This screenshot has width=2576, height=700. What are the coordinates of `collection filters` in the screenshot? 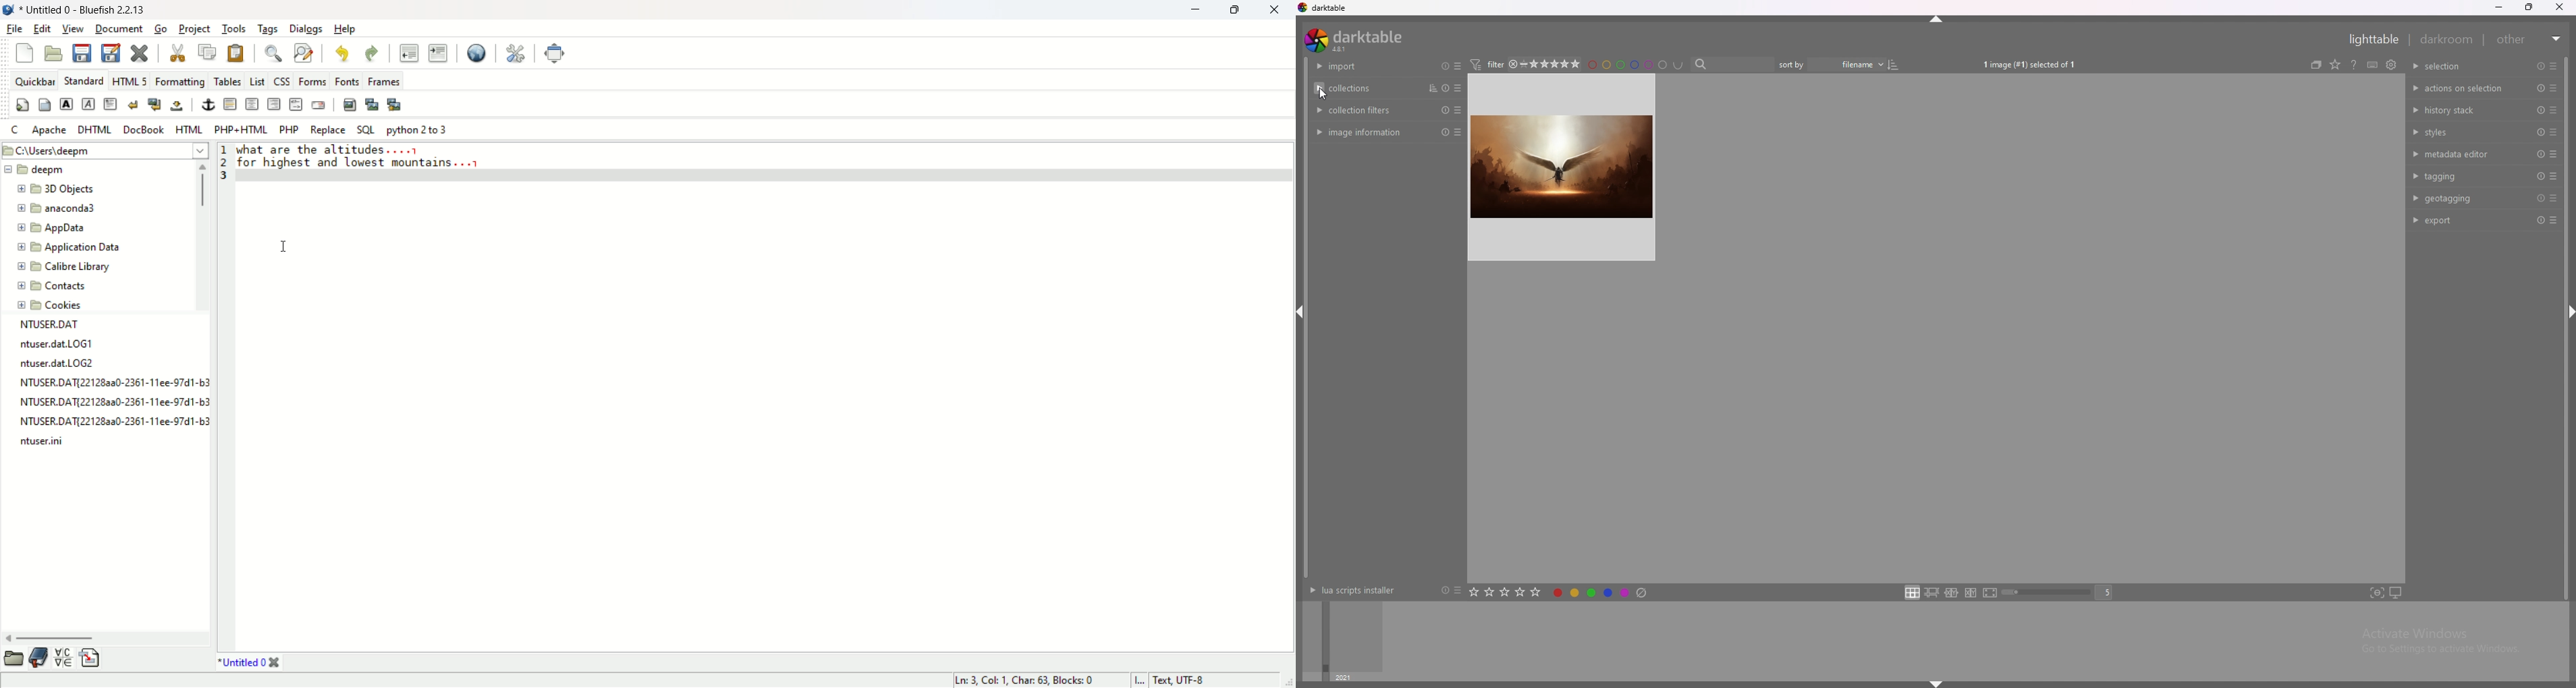 It's located at (1364, 109).